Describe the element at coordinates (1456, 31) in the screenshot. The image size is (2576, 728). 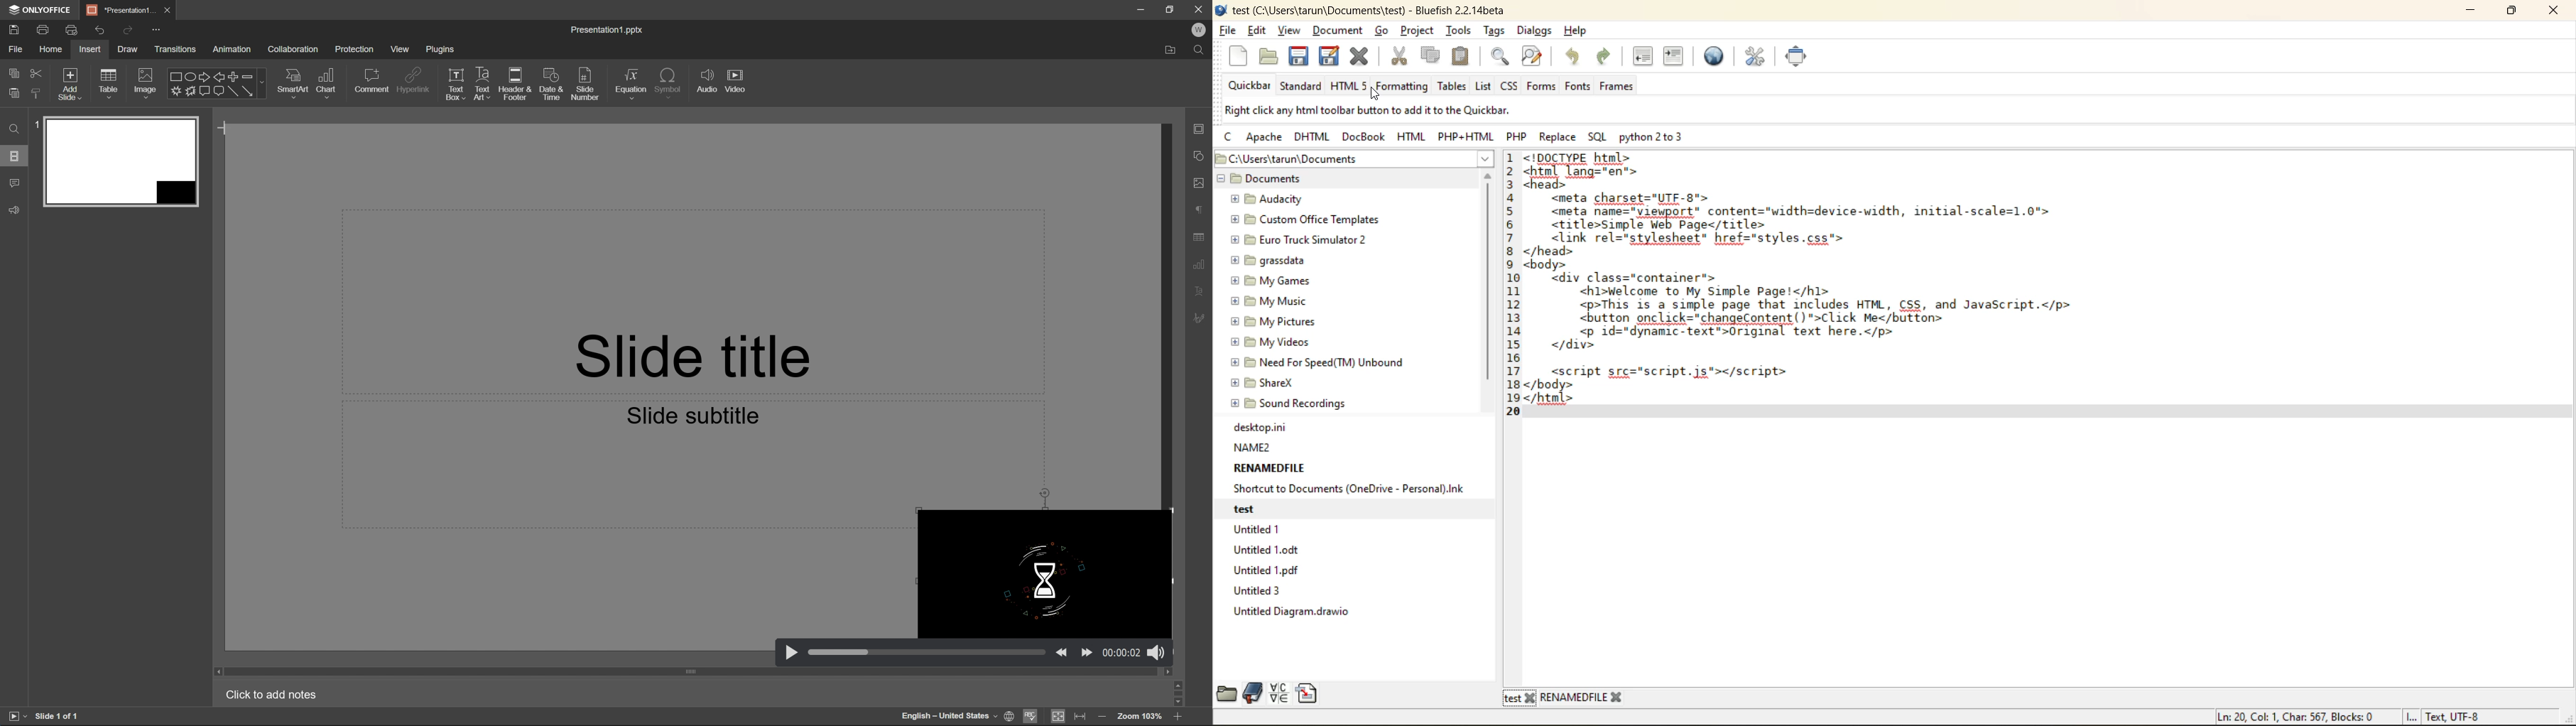
I see `tools` at that location.